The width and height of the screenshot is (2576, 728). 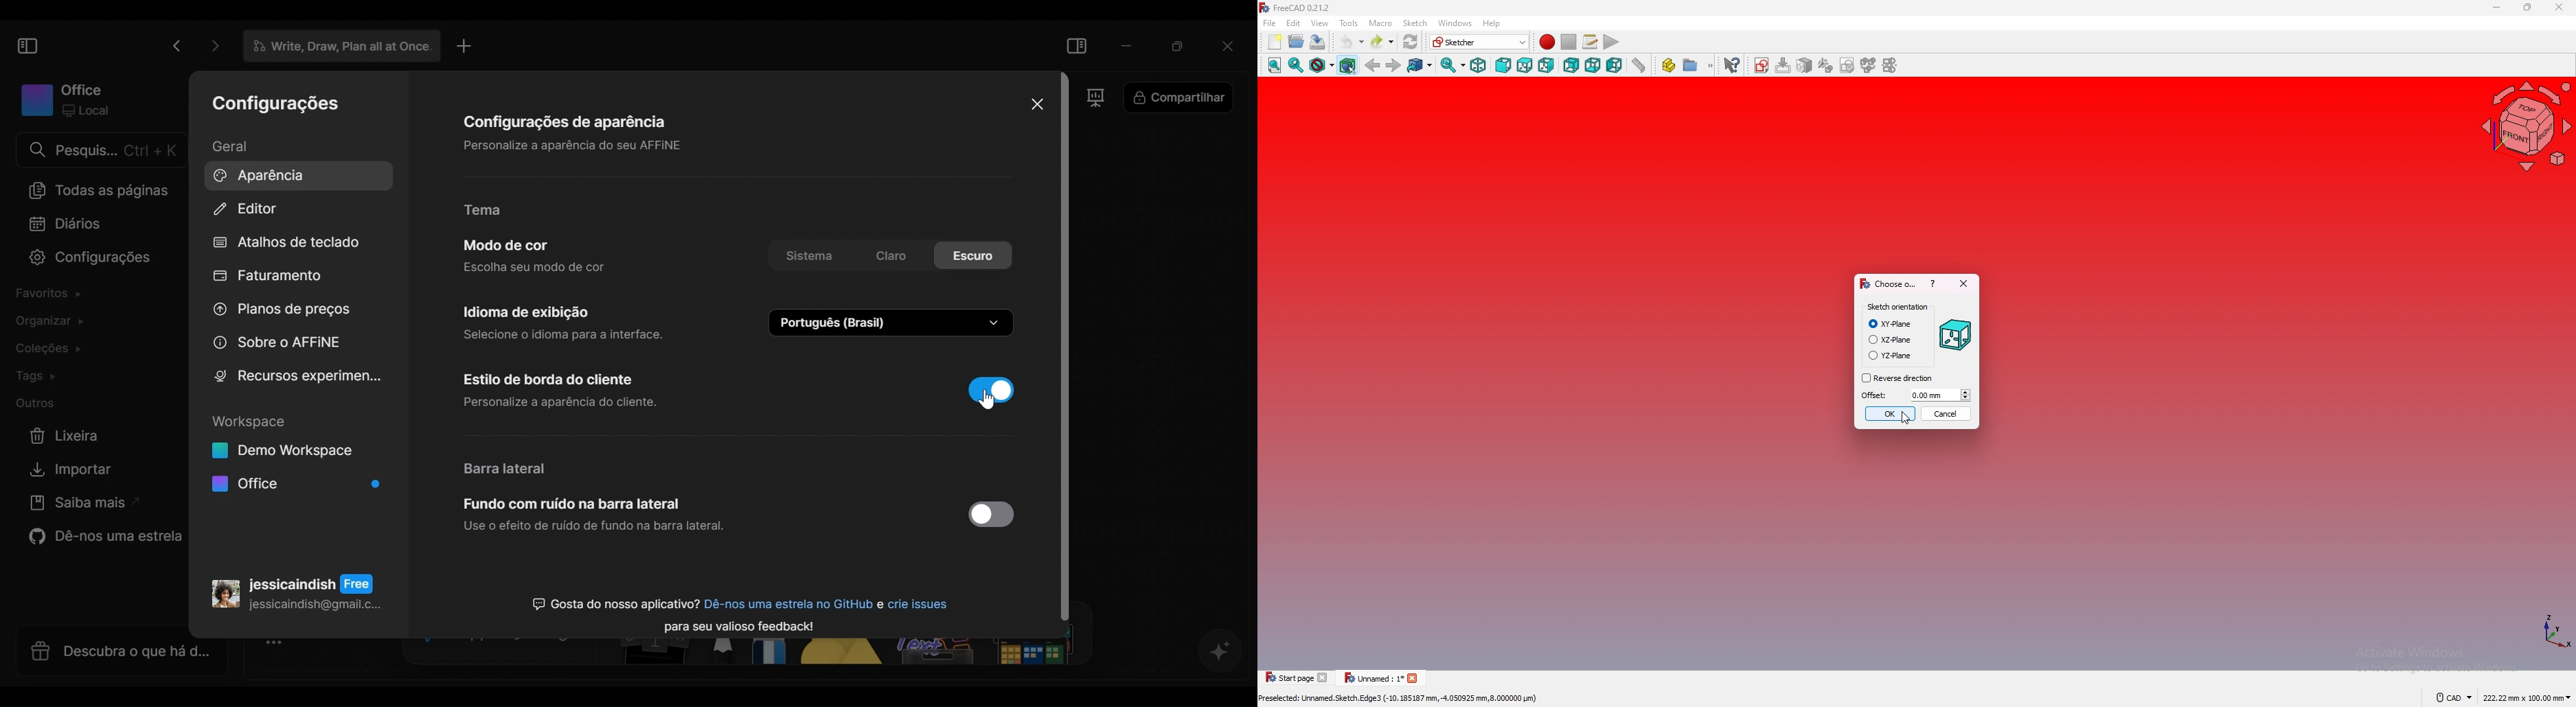 I want to click on file, so click(x=1270, y=23).